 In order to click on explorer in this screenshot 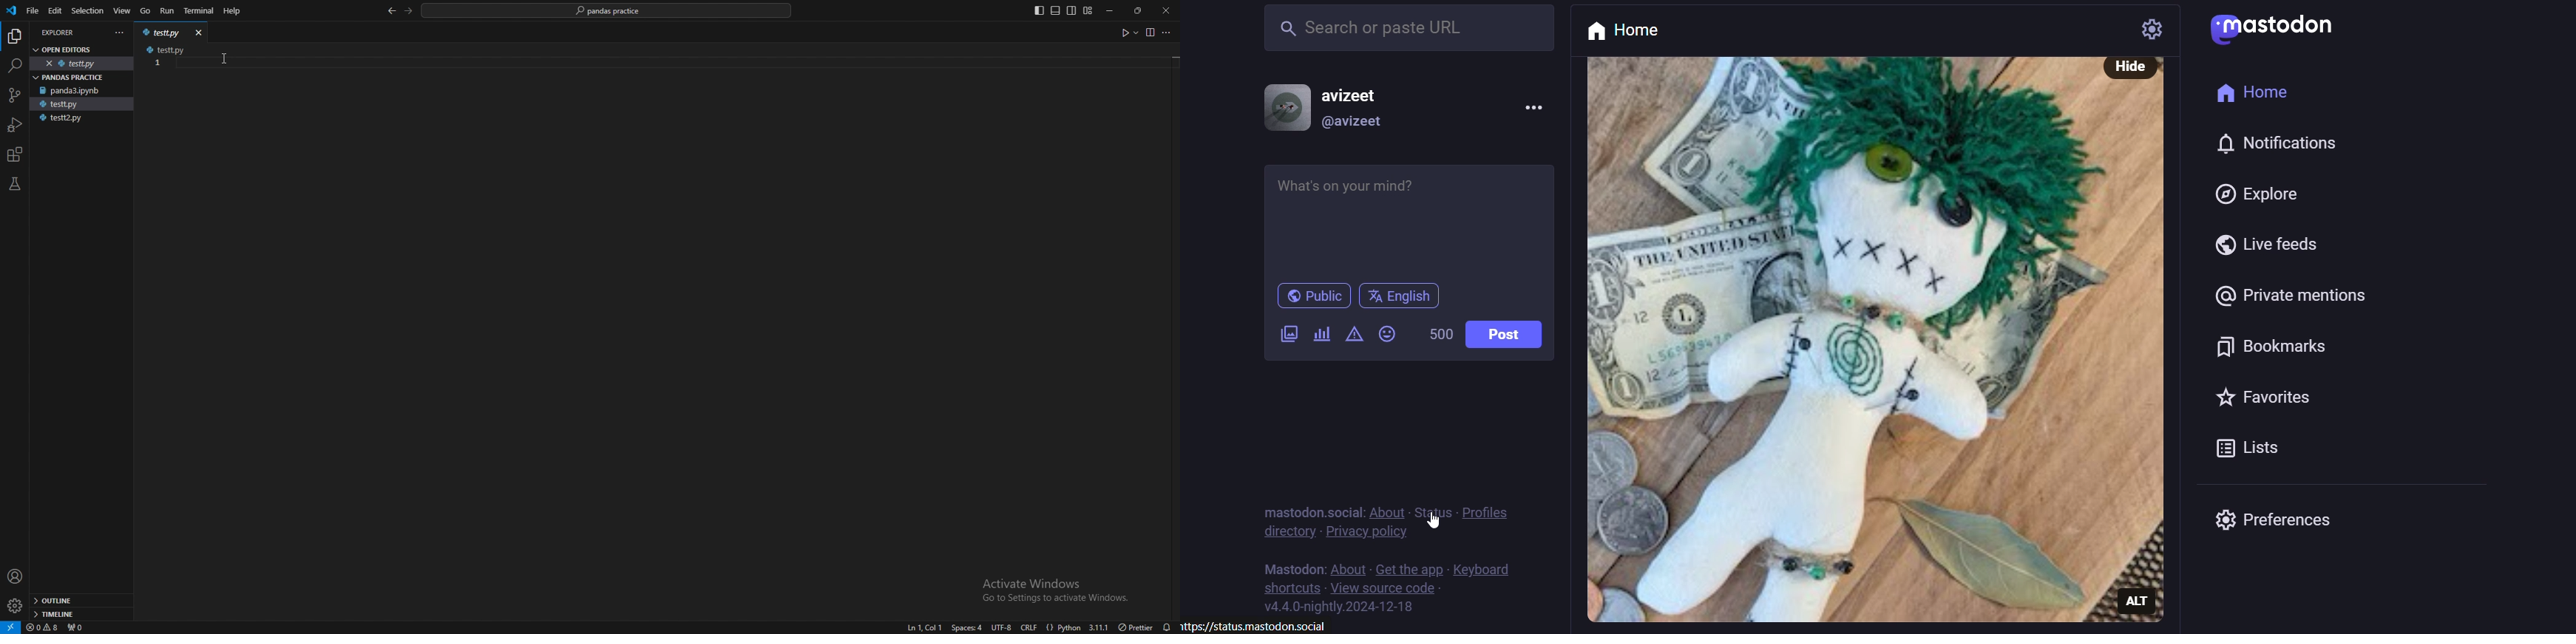, I will do `click(71, 31)`.